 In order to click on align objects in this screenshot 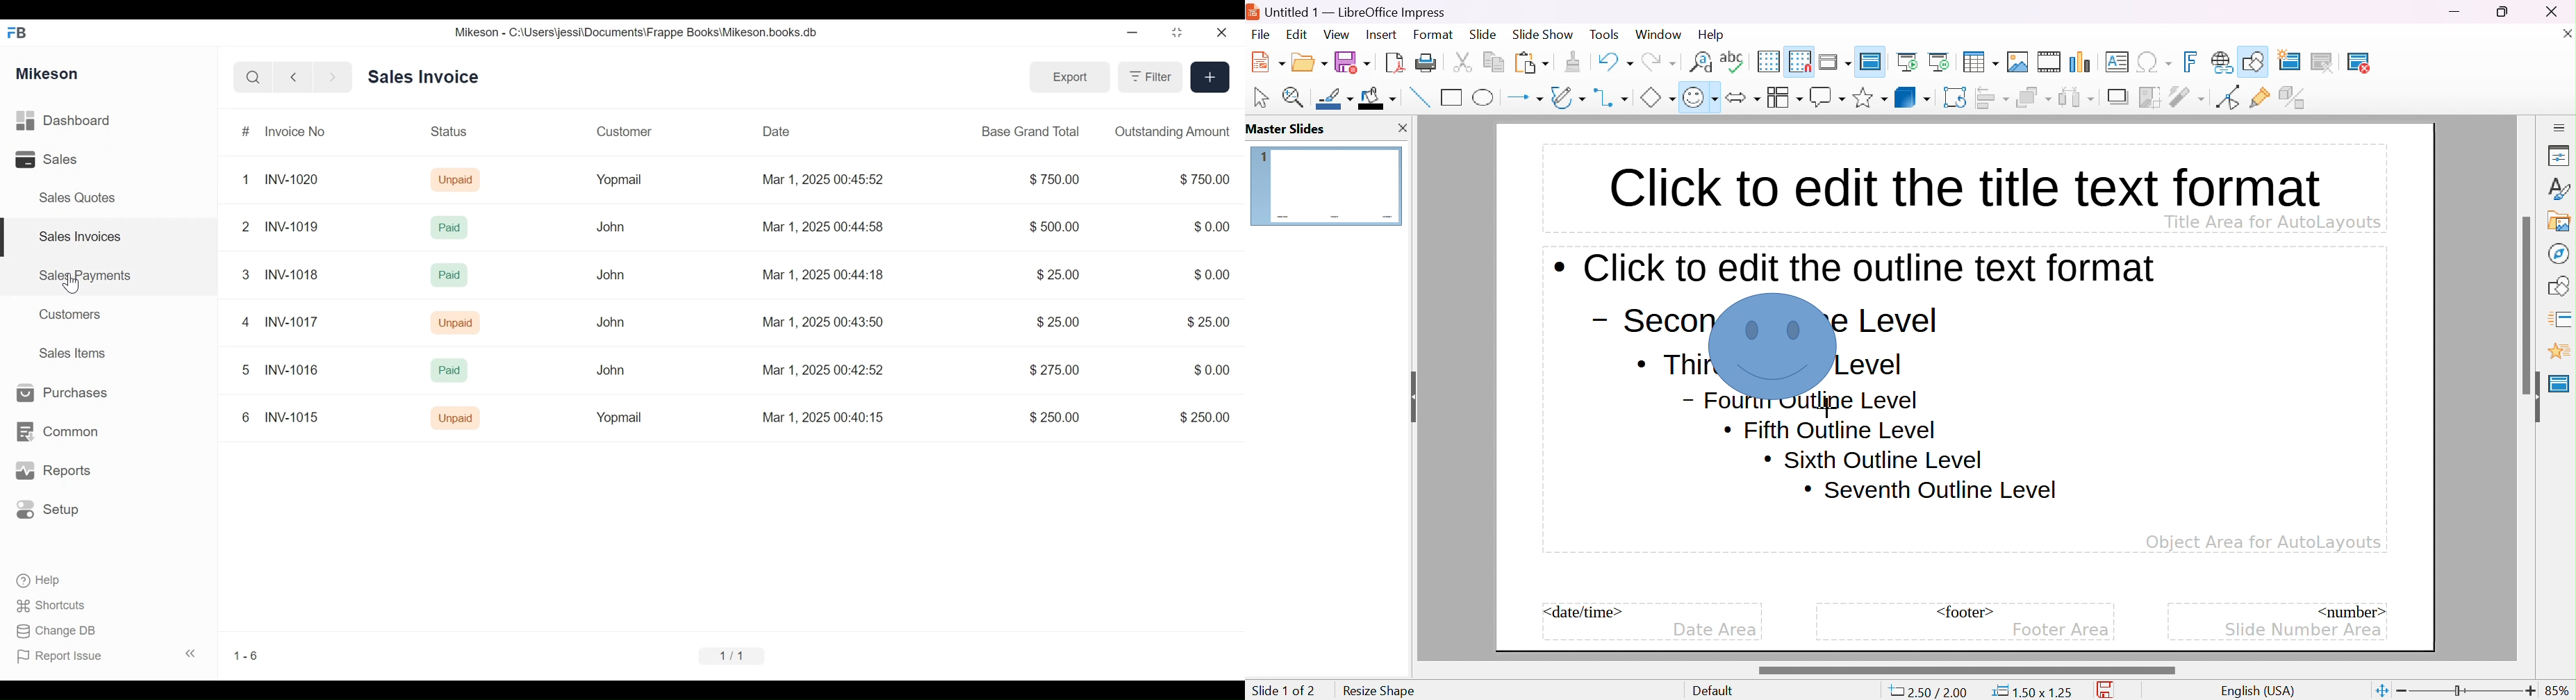, I will do `click(1994, 97)`.